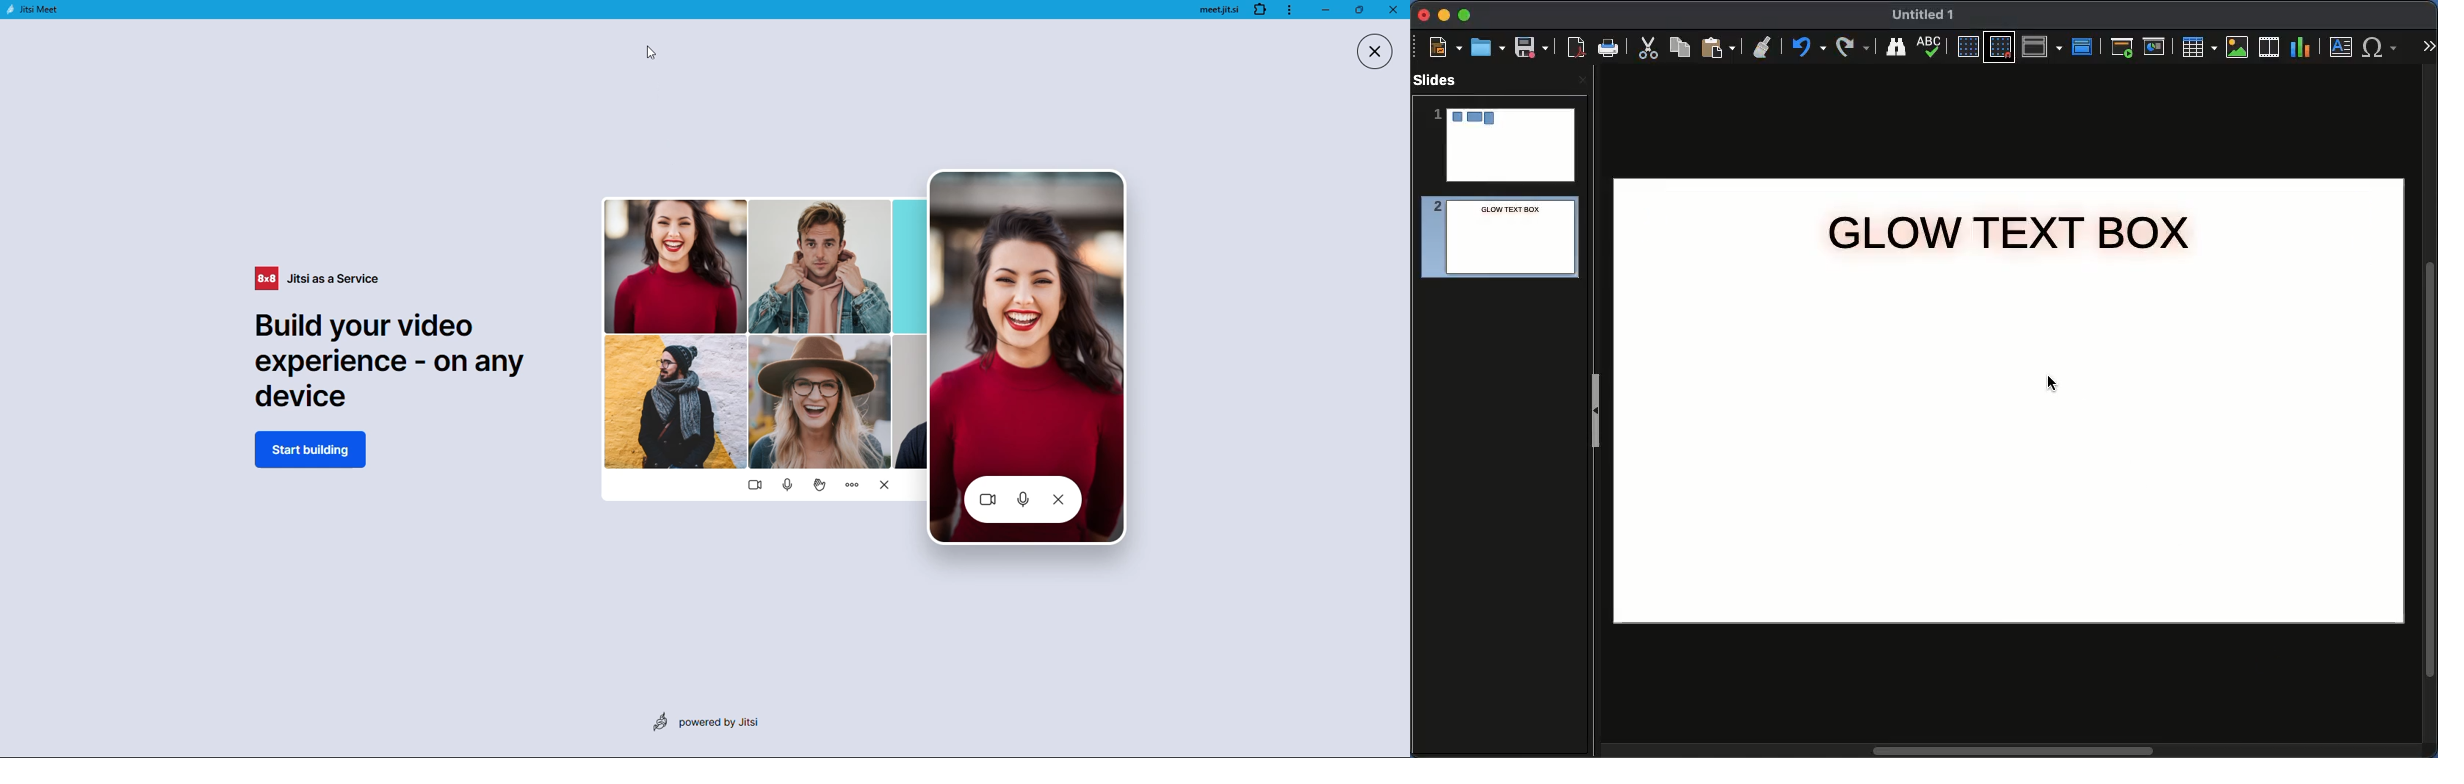 The width and height of the screenshot is (2464, 784). Describe the element at coordinates (1609, 49) in the screenshot. I see `Print` at that location.